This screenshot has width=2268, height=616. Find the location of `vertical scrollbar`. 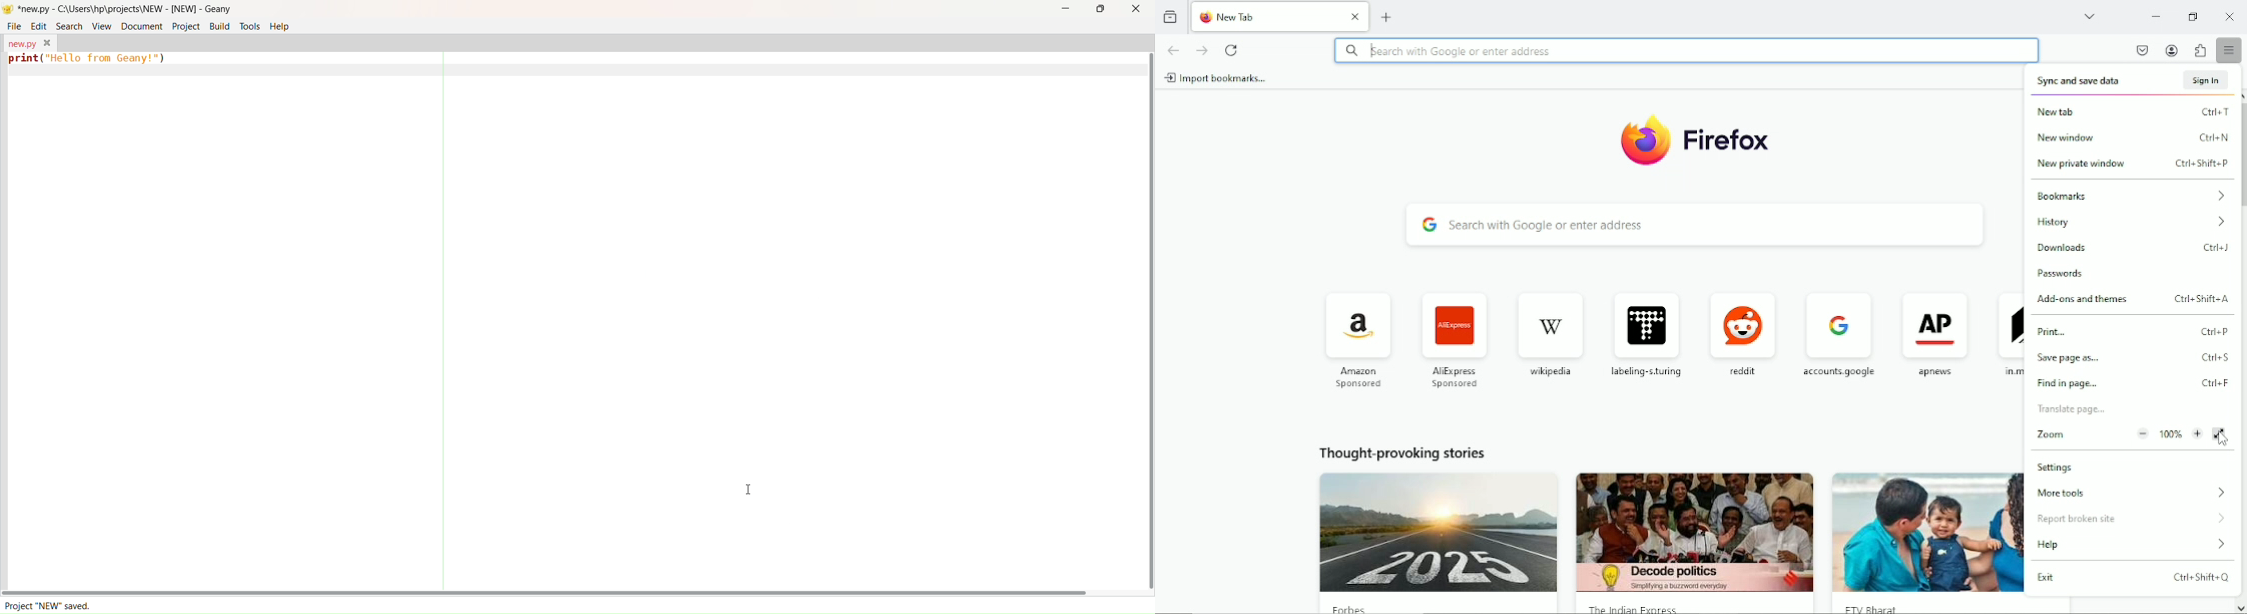

vertical scrollbar is located at coordinates (2245, 158).